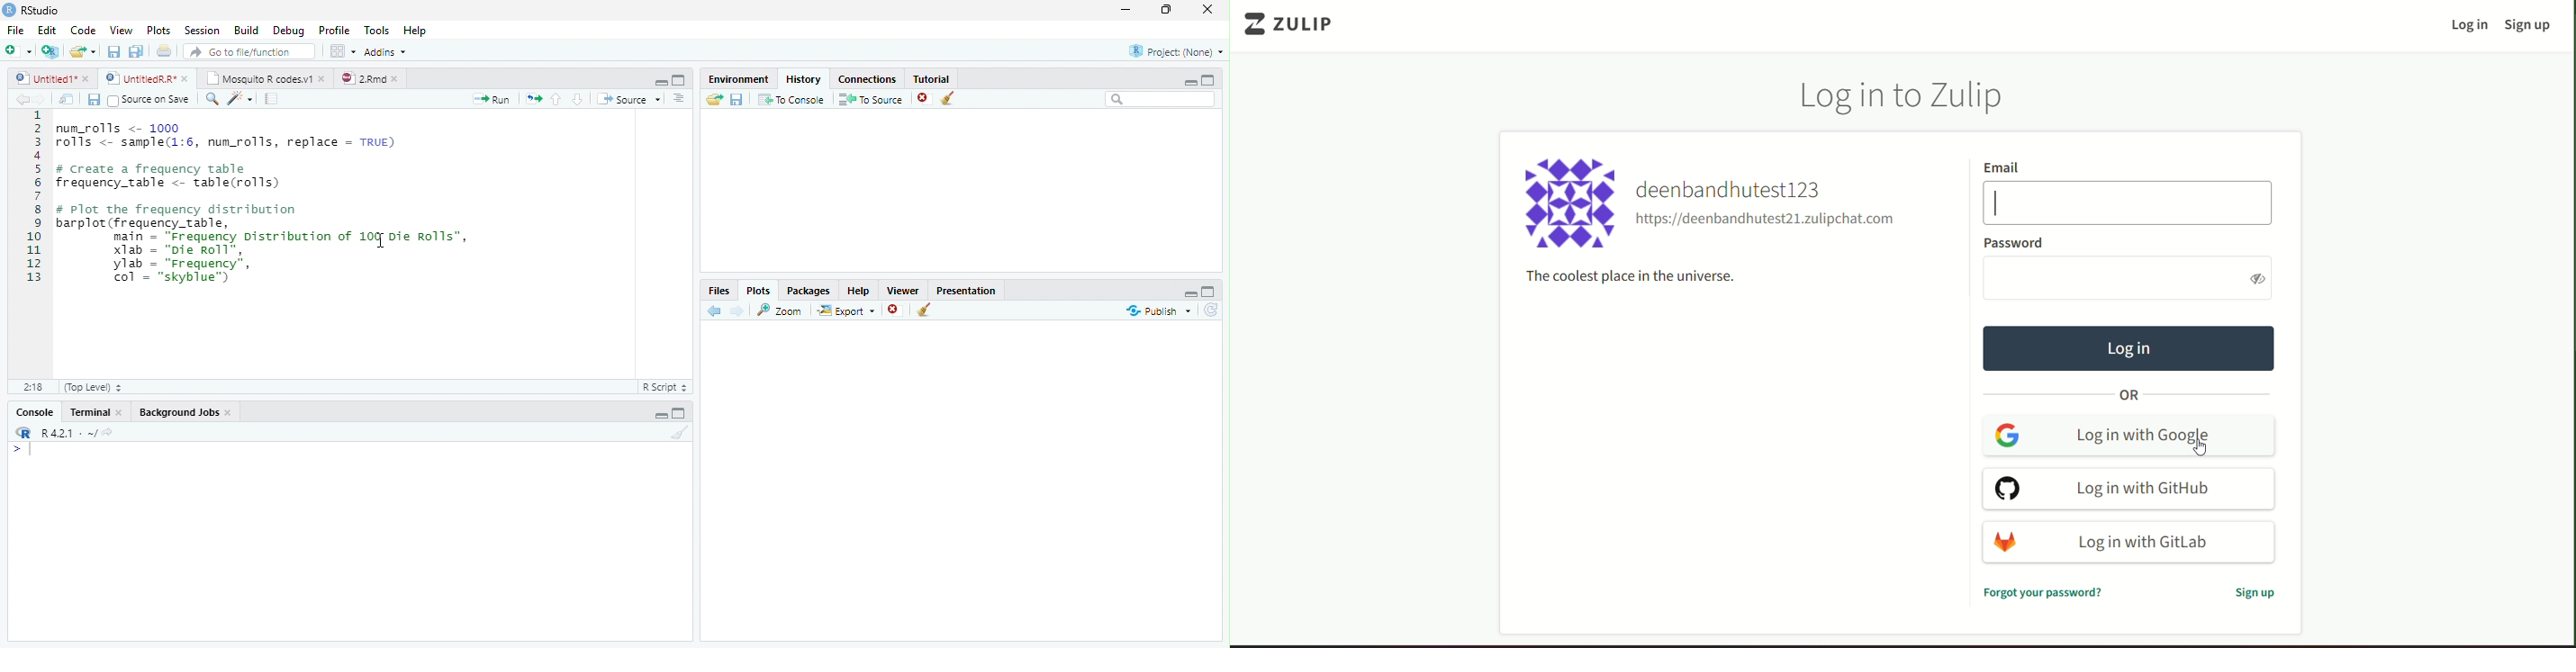  What do you see at coordinates (136, 51) in the screenshot?
I see `Save all open files` at bounding box center [136, 51].